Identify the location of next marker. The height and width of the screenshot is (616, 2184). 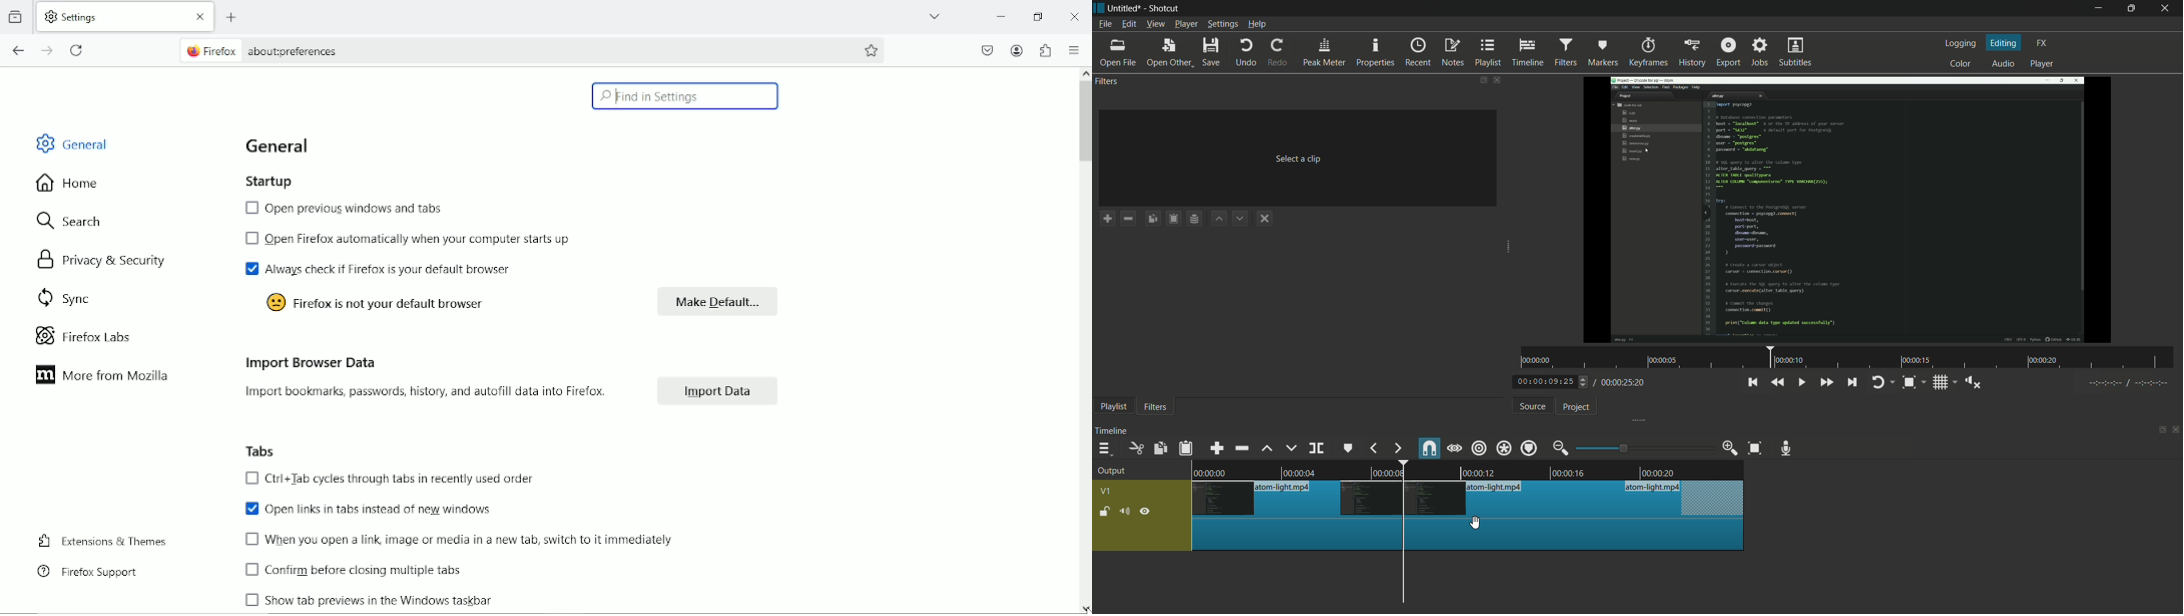
(1397, 449).